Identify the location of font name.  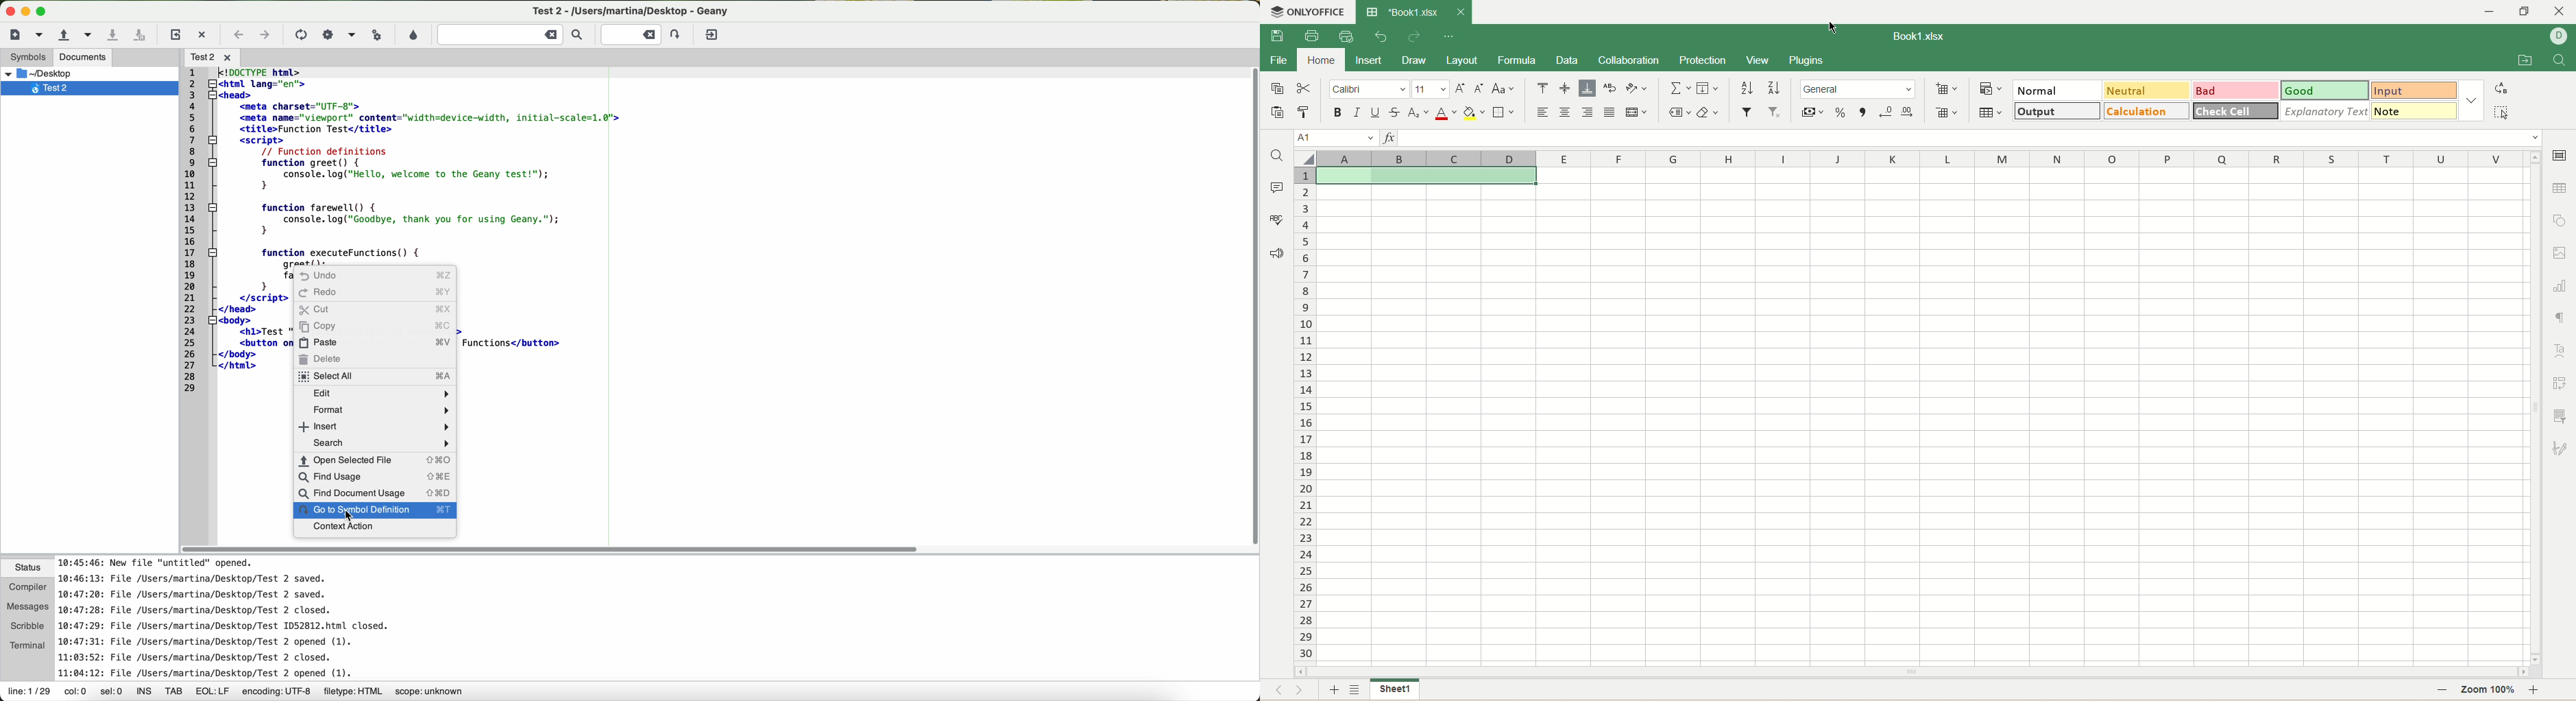
(1368, 89).